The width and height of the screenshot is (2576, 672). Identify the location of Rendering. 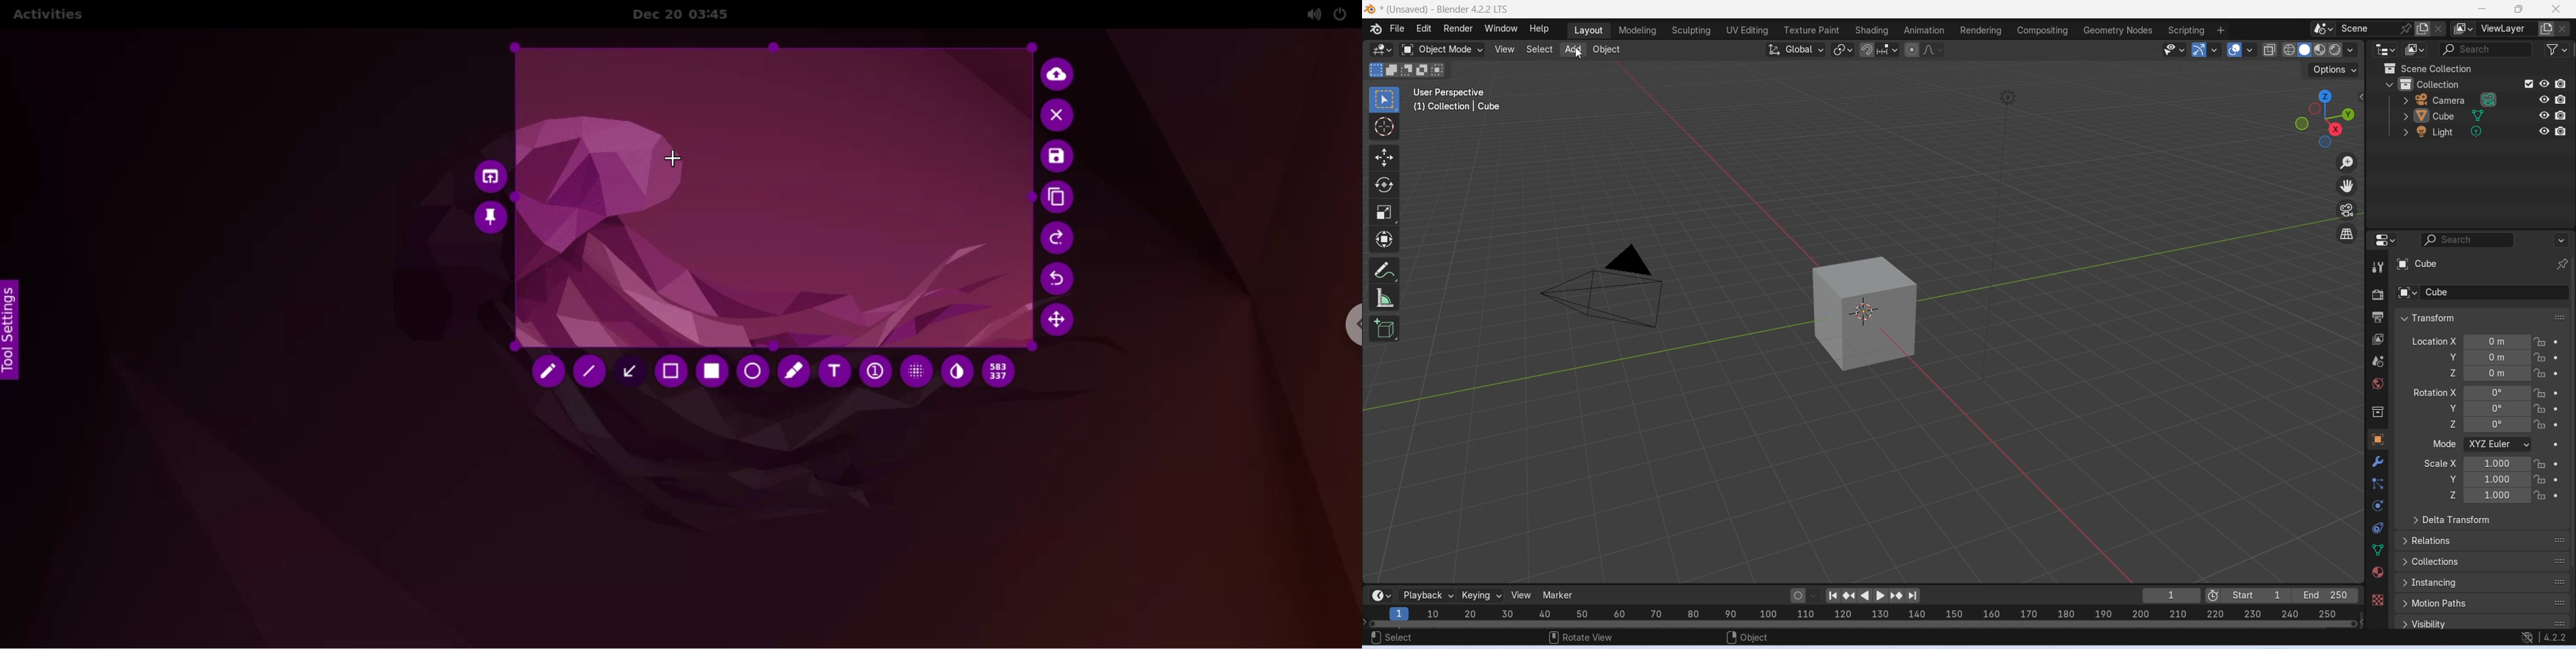
(1981, 30).